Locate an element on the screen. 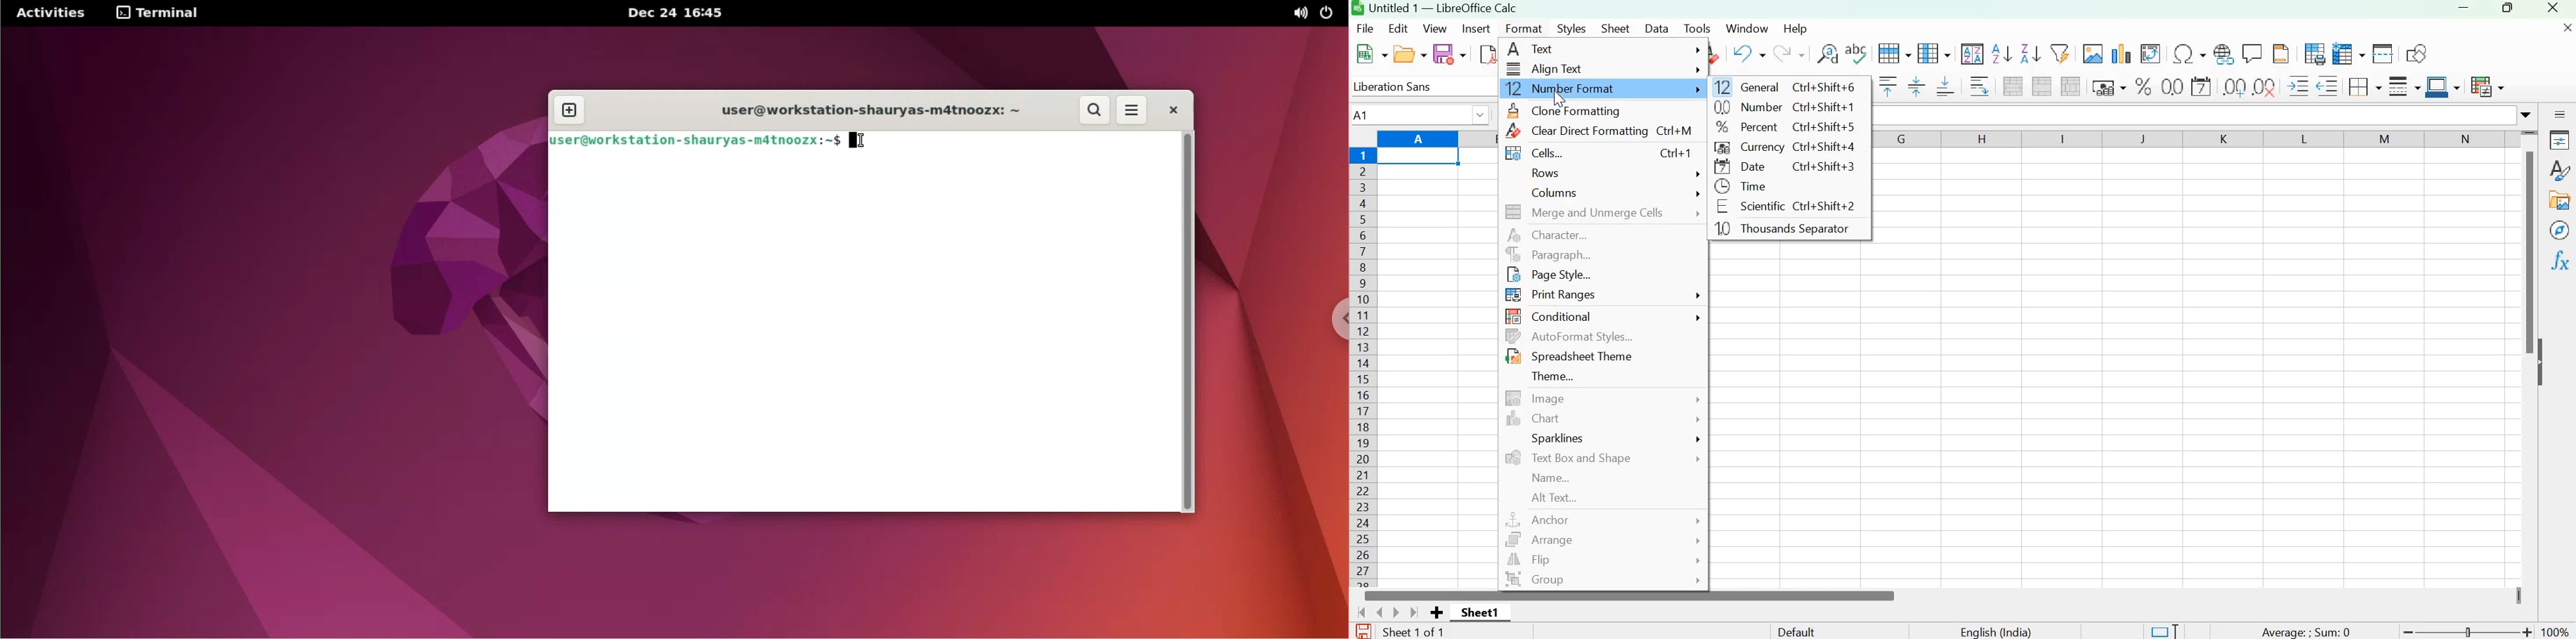  Page style is located at coordinates (1555, 275).